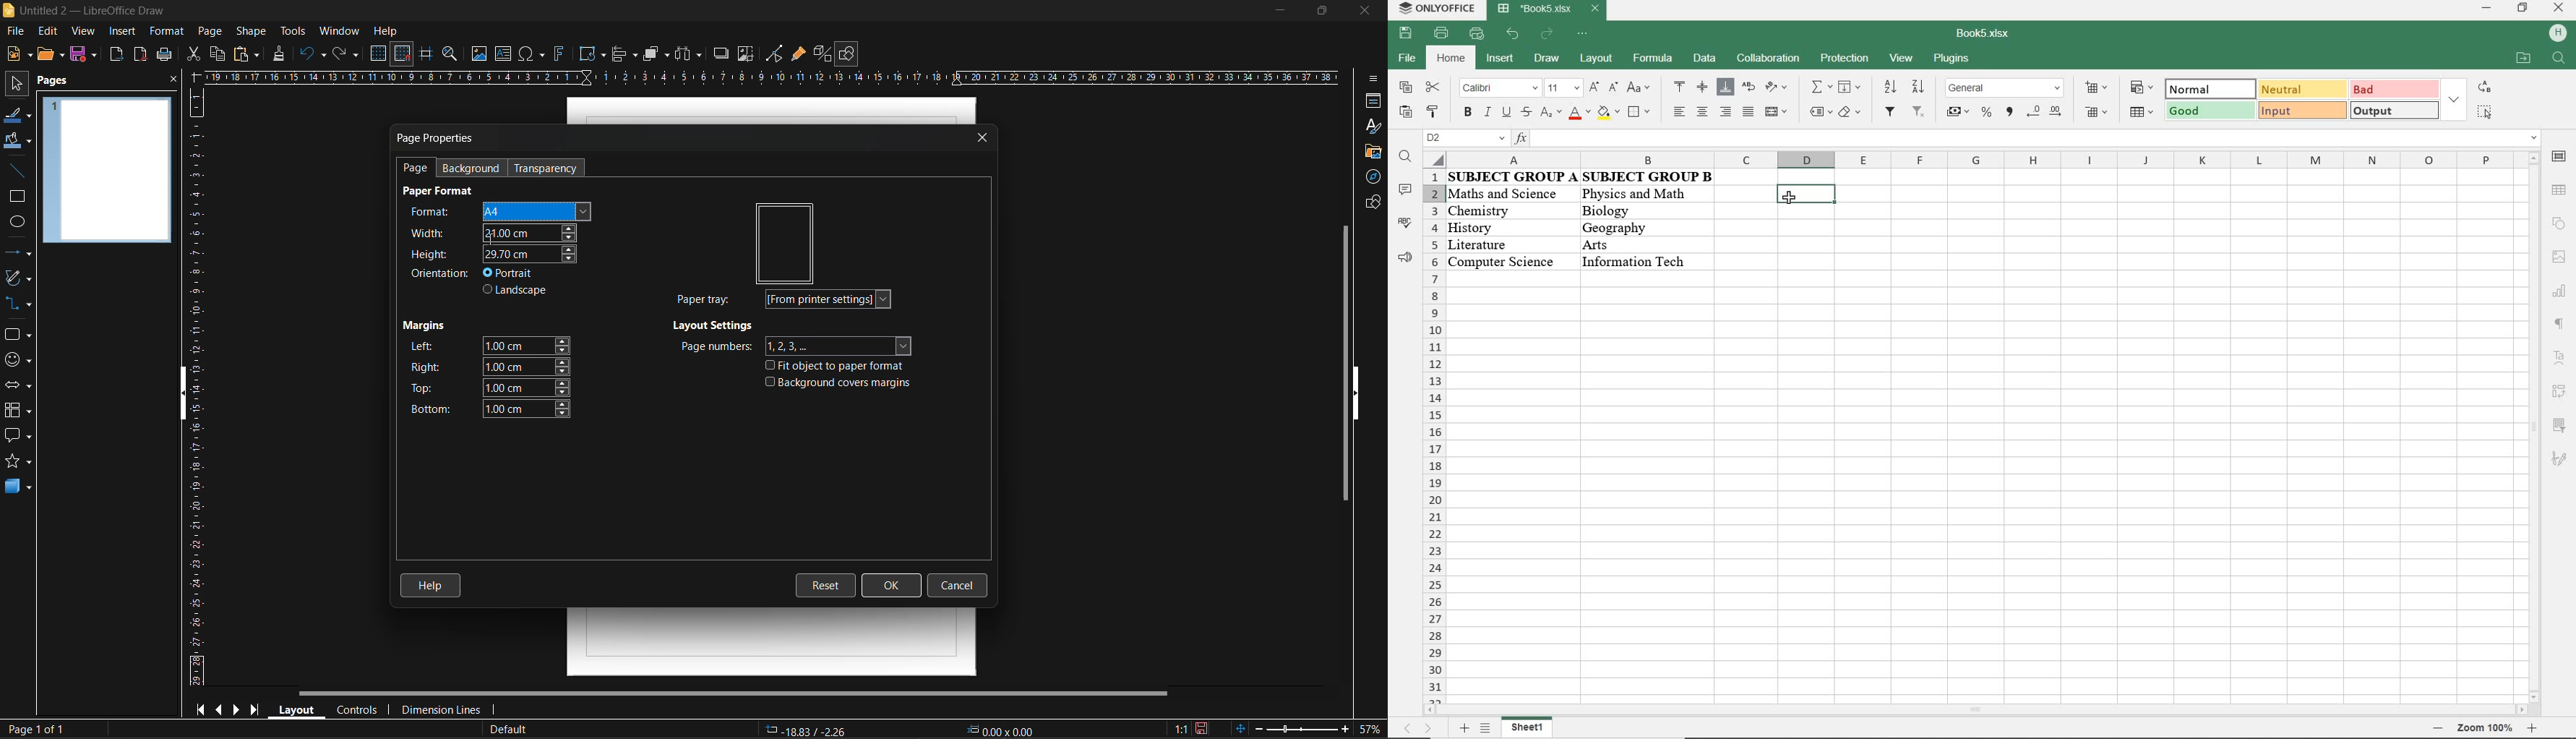  Describe the element at coordinates (2485, 111) in the screenshot. I see `select all` at that location.